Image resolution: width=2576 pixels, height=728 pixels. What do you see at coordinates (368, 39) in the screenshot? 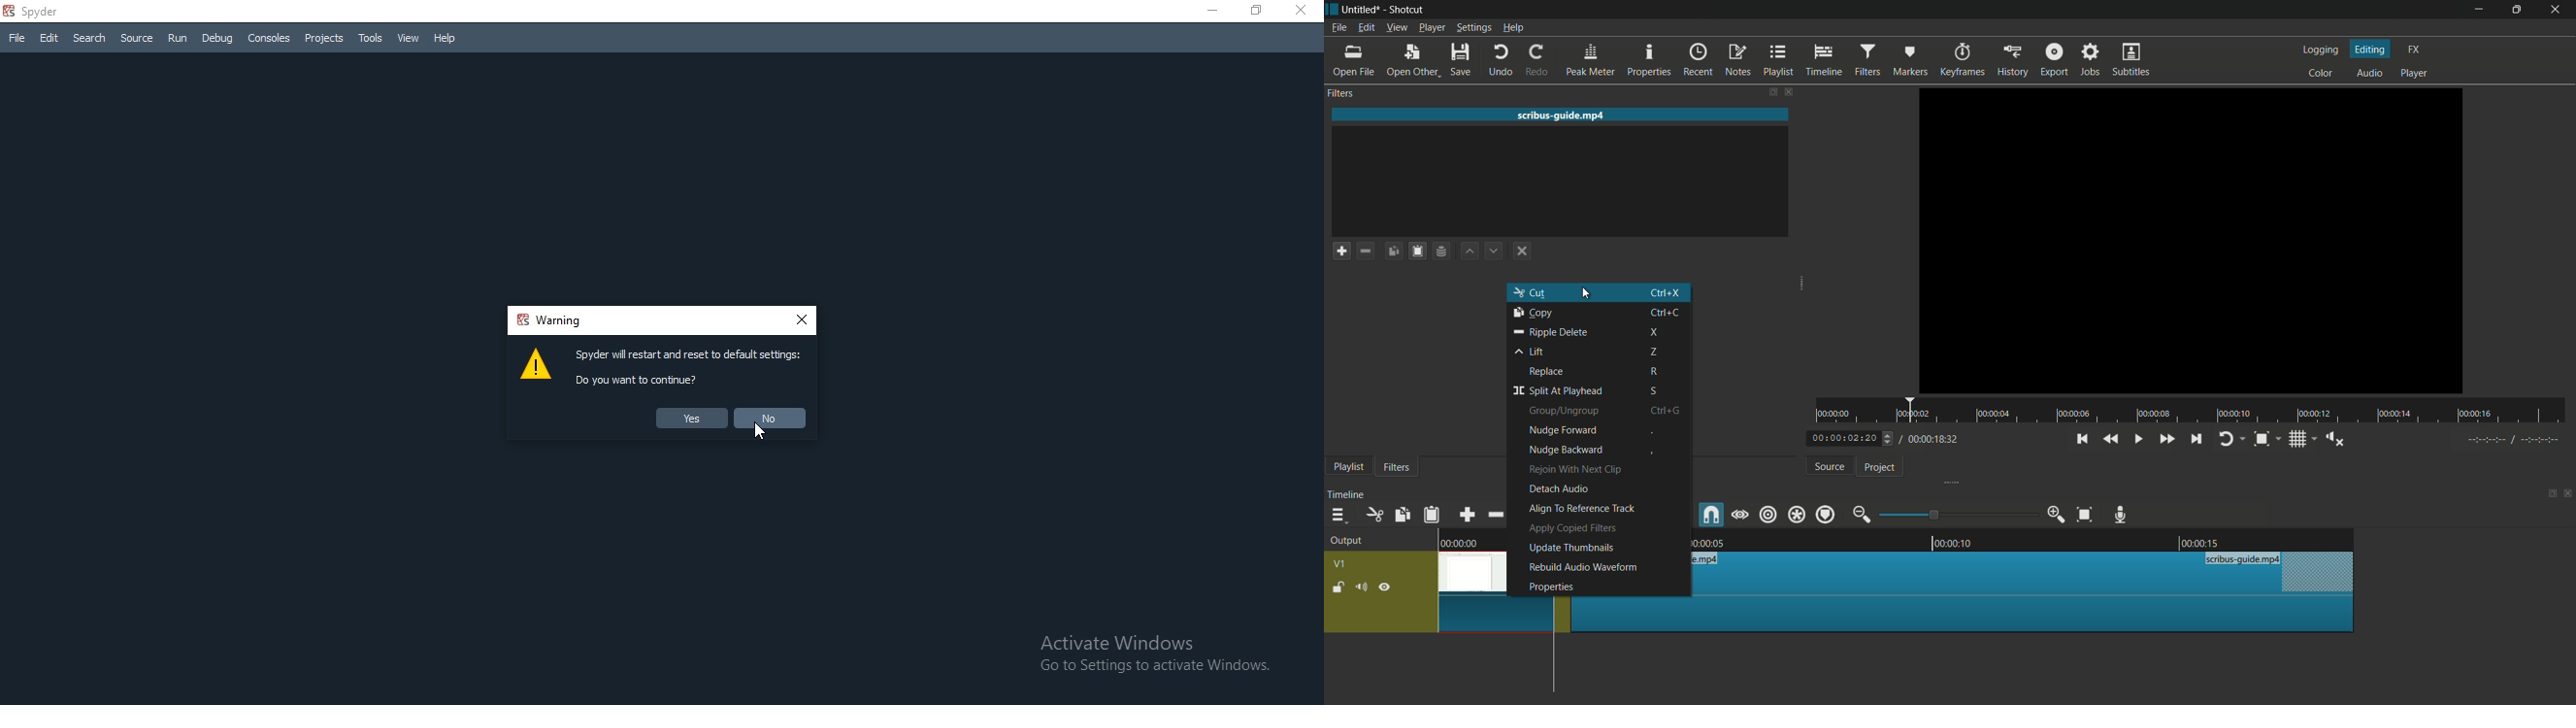
I see `Tools` at bounding box center [368, 39].